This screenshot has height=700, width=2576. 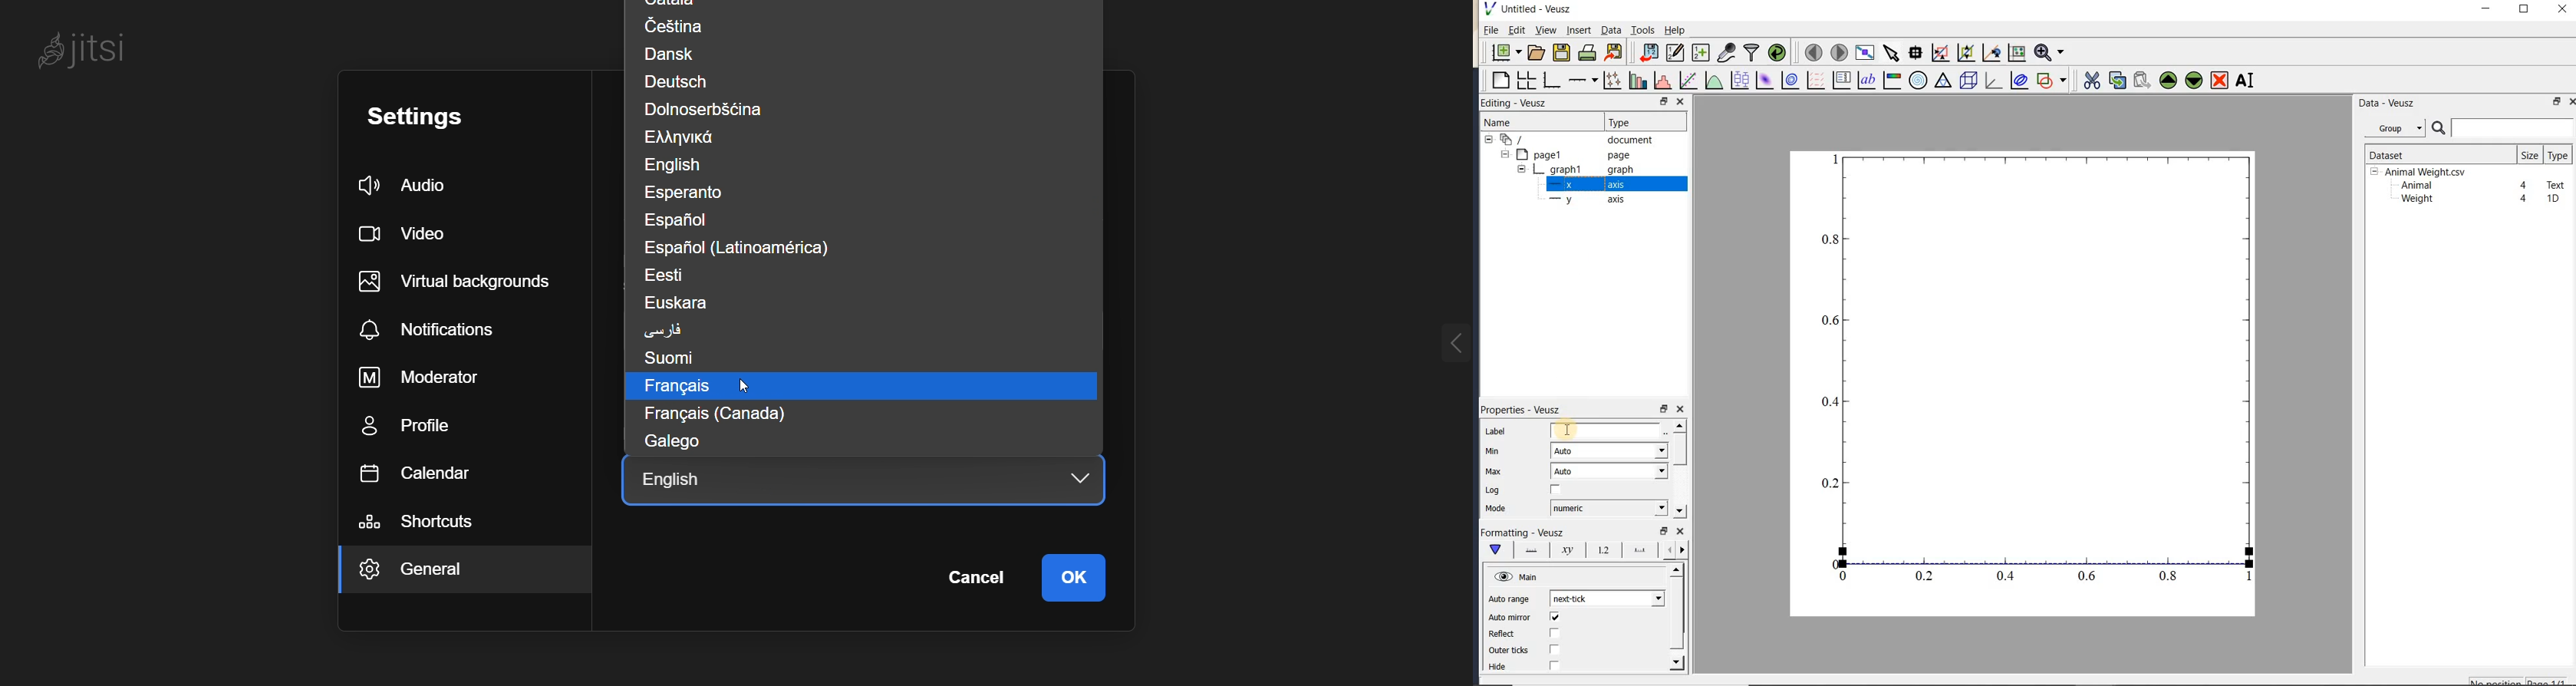 What do you see at coordinates (1611, 30) in the screenshot?
I see `Data` at bounding box center [1611, 30].